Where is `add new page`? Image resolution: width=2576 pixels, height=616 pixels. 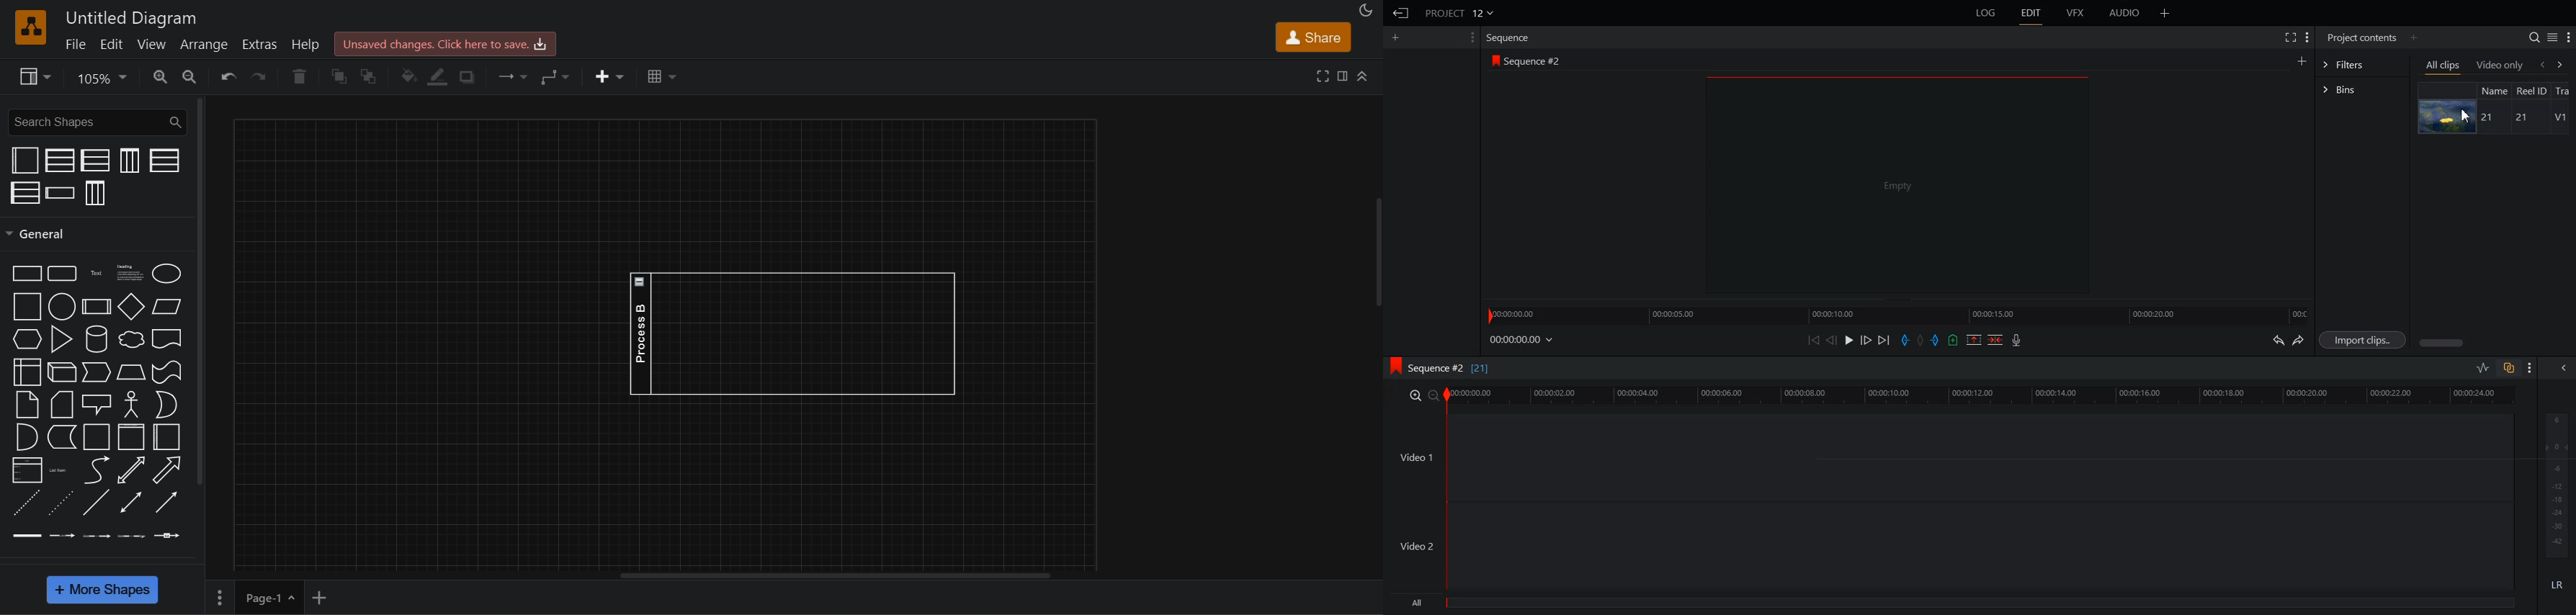
add new page is located at coordinates (326, 596).